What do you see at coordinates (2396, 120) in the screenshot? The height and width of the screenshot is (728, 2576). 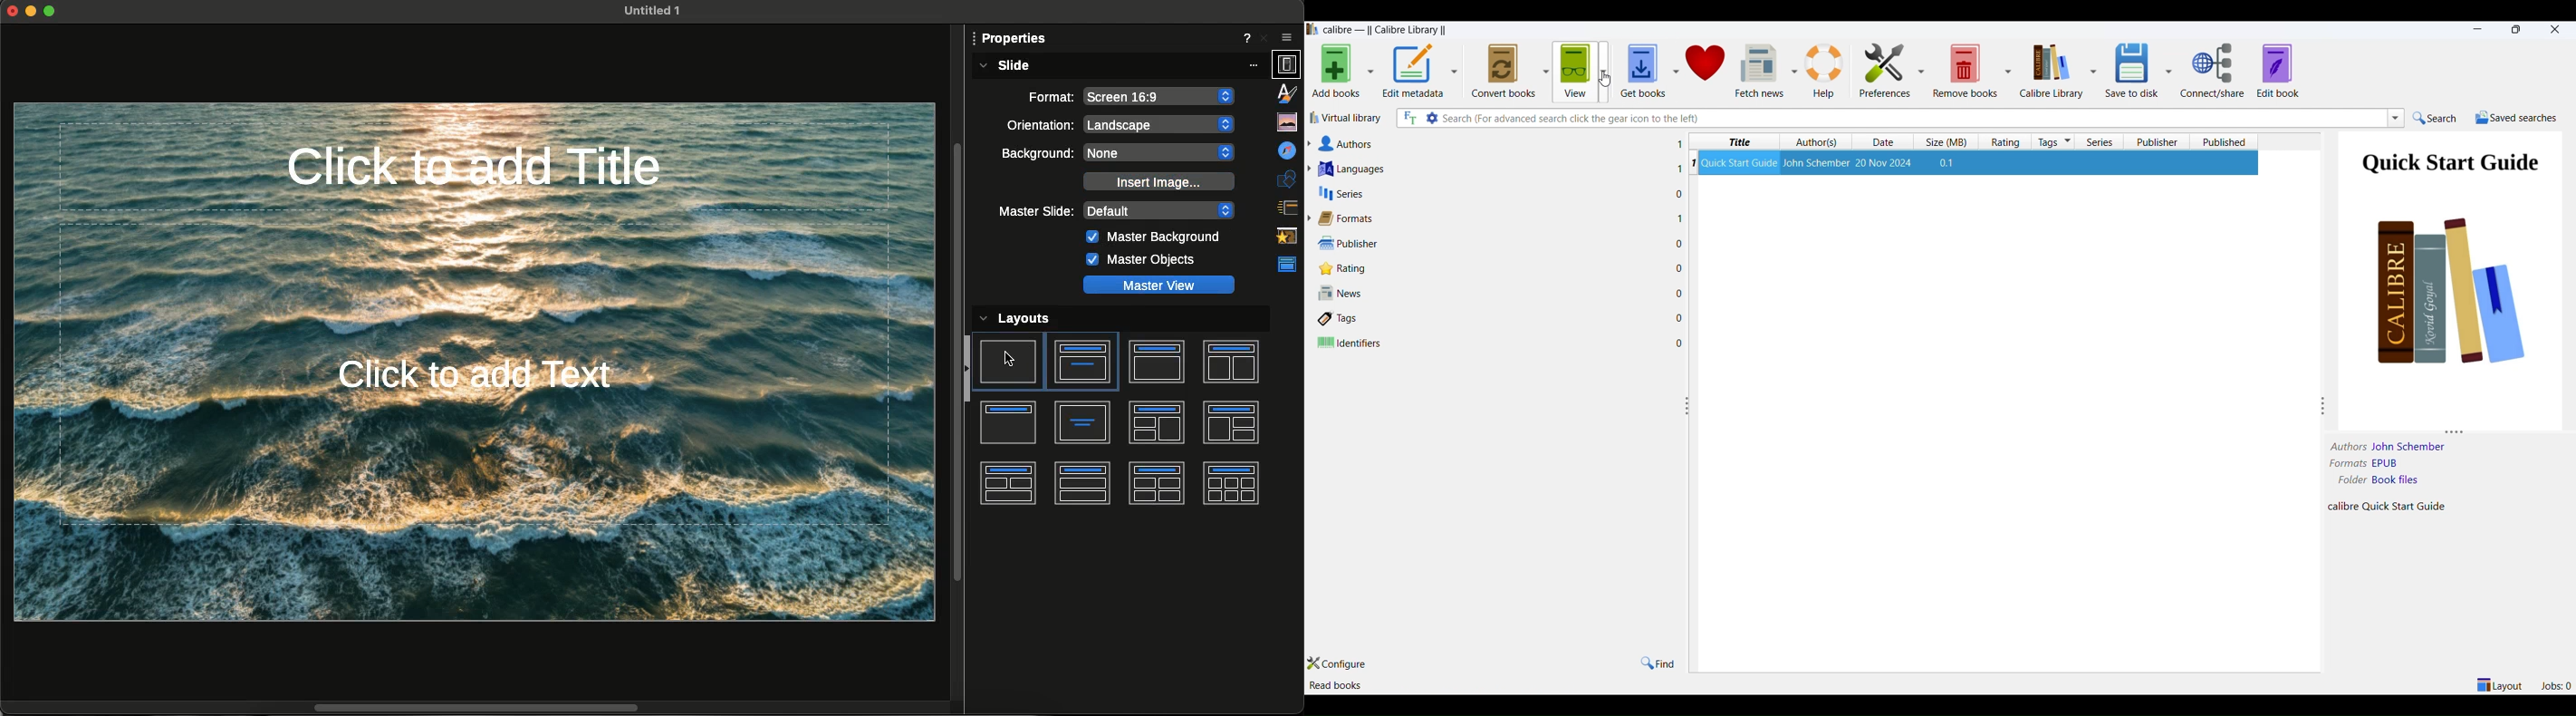 I see `search box dropdown button` at bounding box center [2396, 120].